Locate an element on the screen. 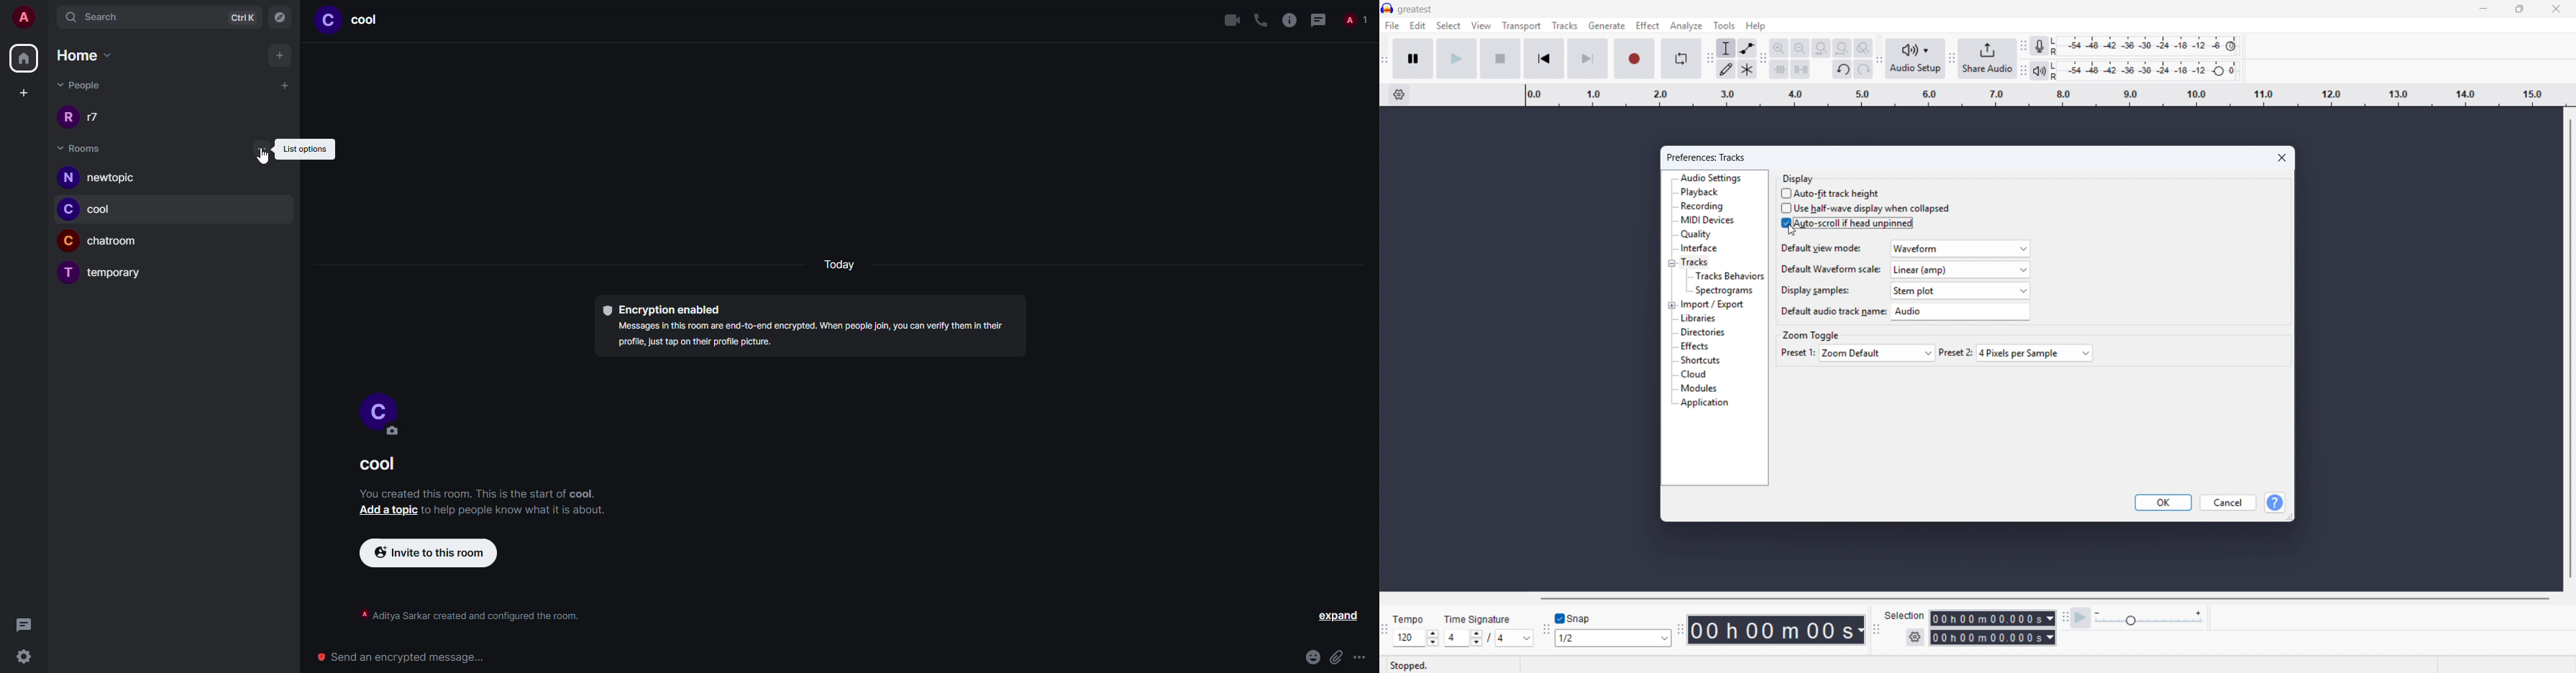  Enable looping  is located at coordinates (1682, 59).